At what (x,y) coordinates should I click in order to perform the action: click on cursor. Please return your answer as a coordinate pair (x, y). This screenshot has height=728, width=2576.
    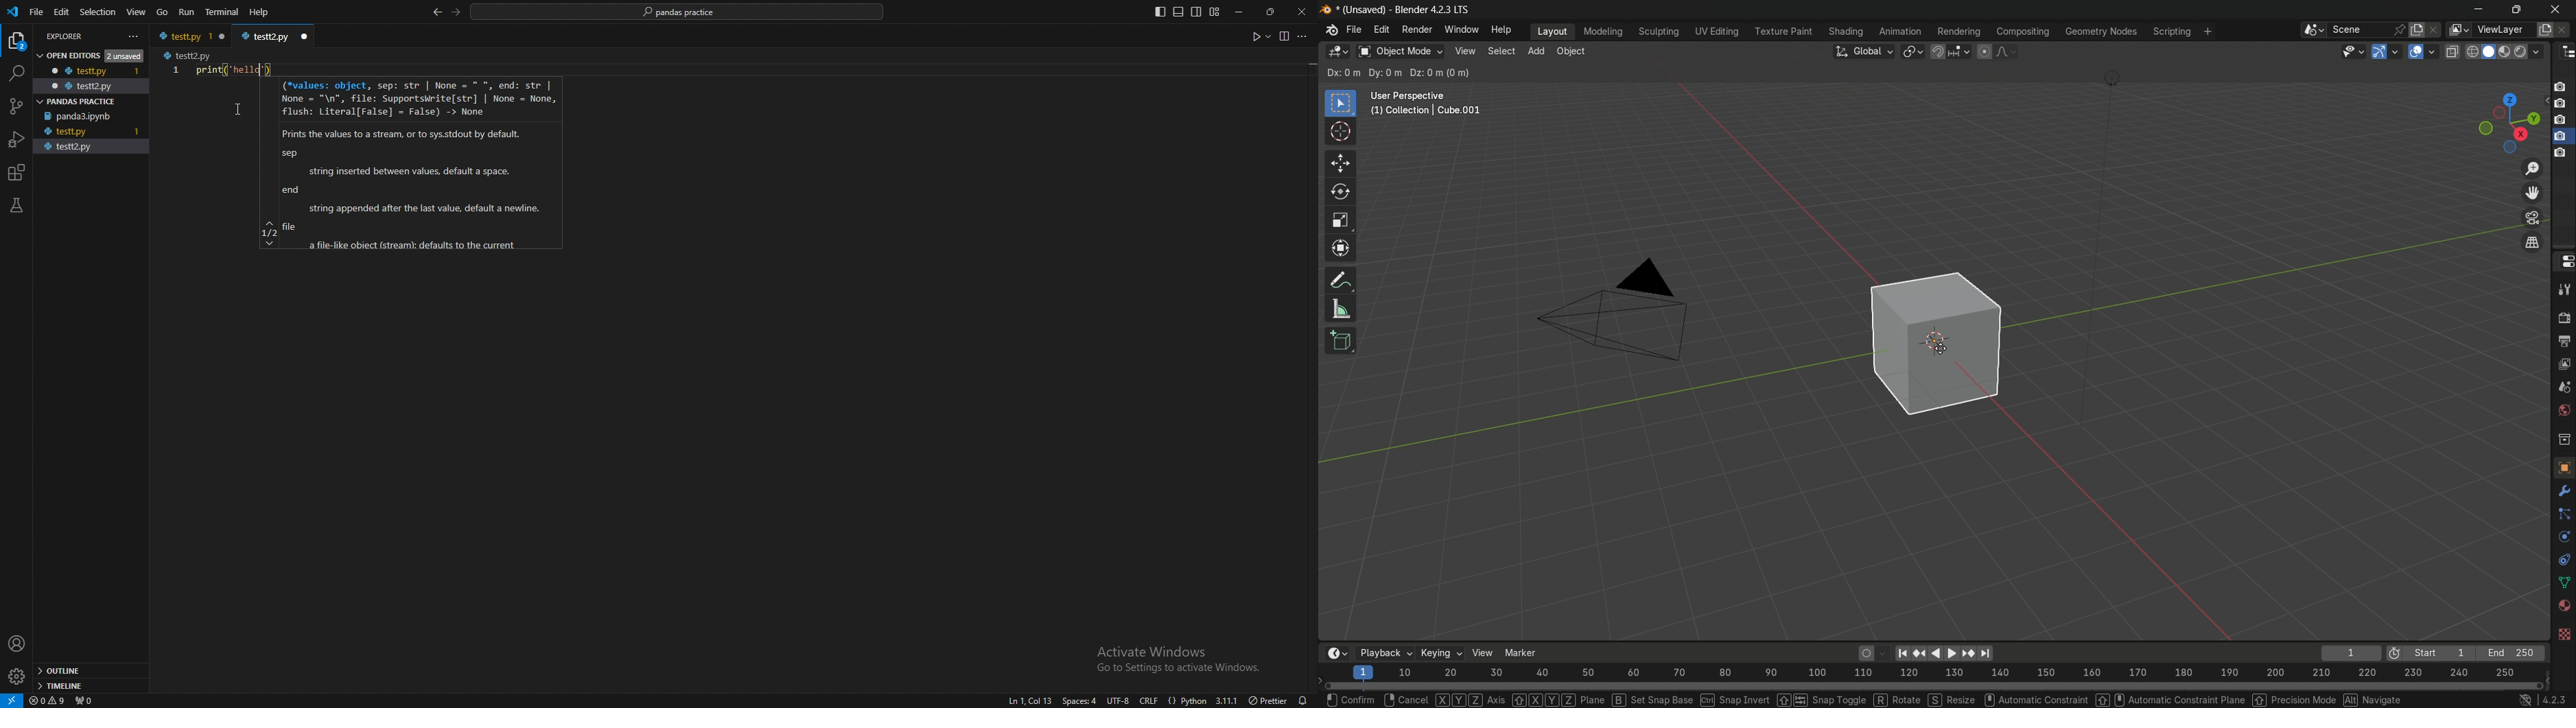
    Looking at the image, I should click on (234, 109).